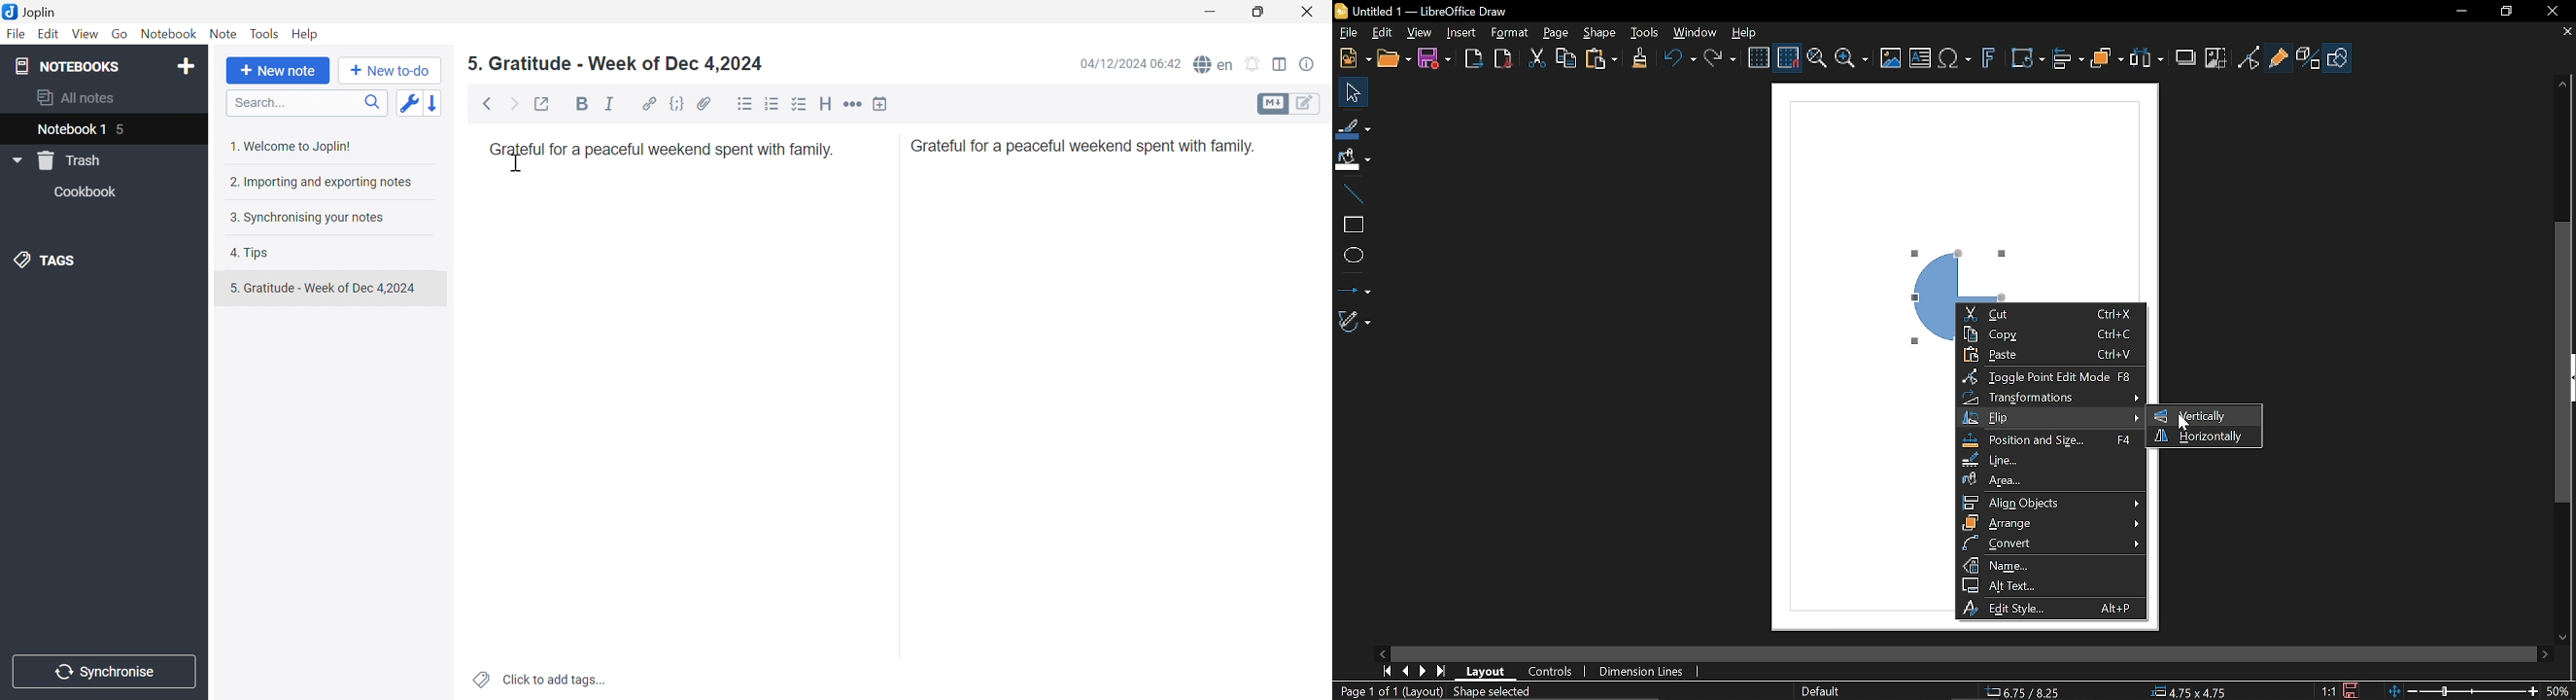 This screenshot has height=700, width=2576. What do you see at coordinates (2051, 543) in the screenshot?
I see `Convert` at bounding box center [2051, 543].